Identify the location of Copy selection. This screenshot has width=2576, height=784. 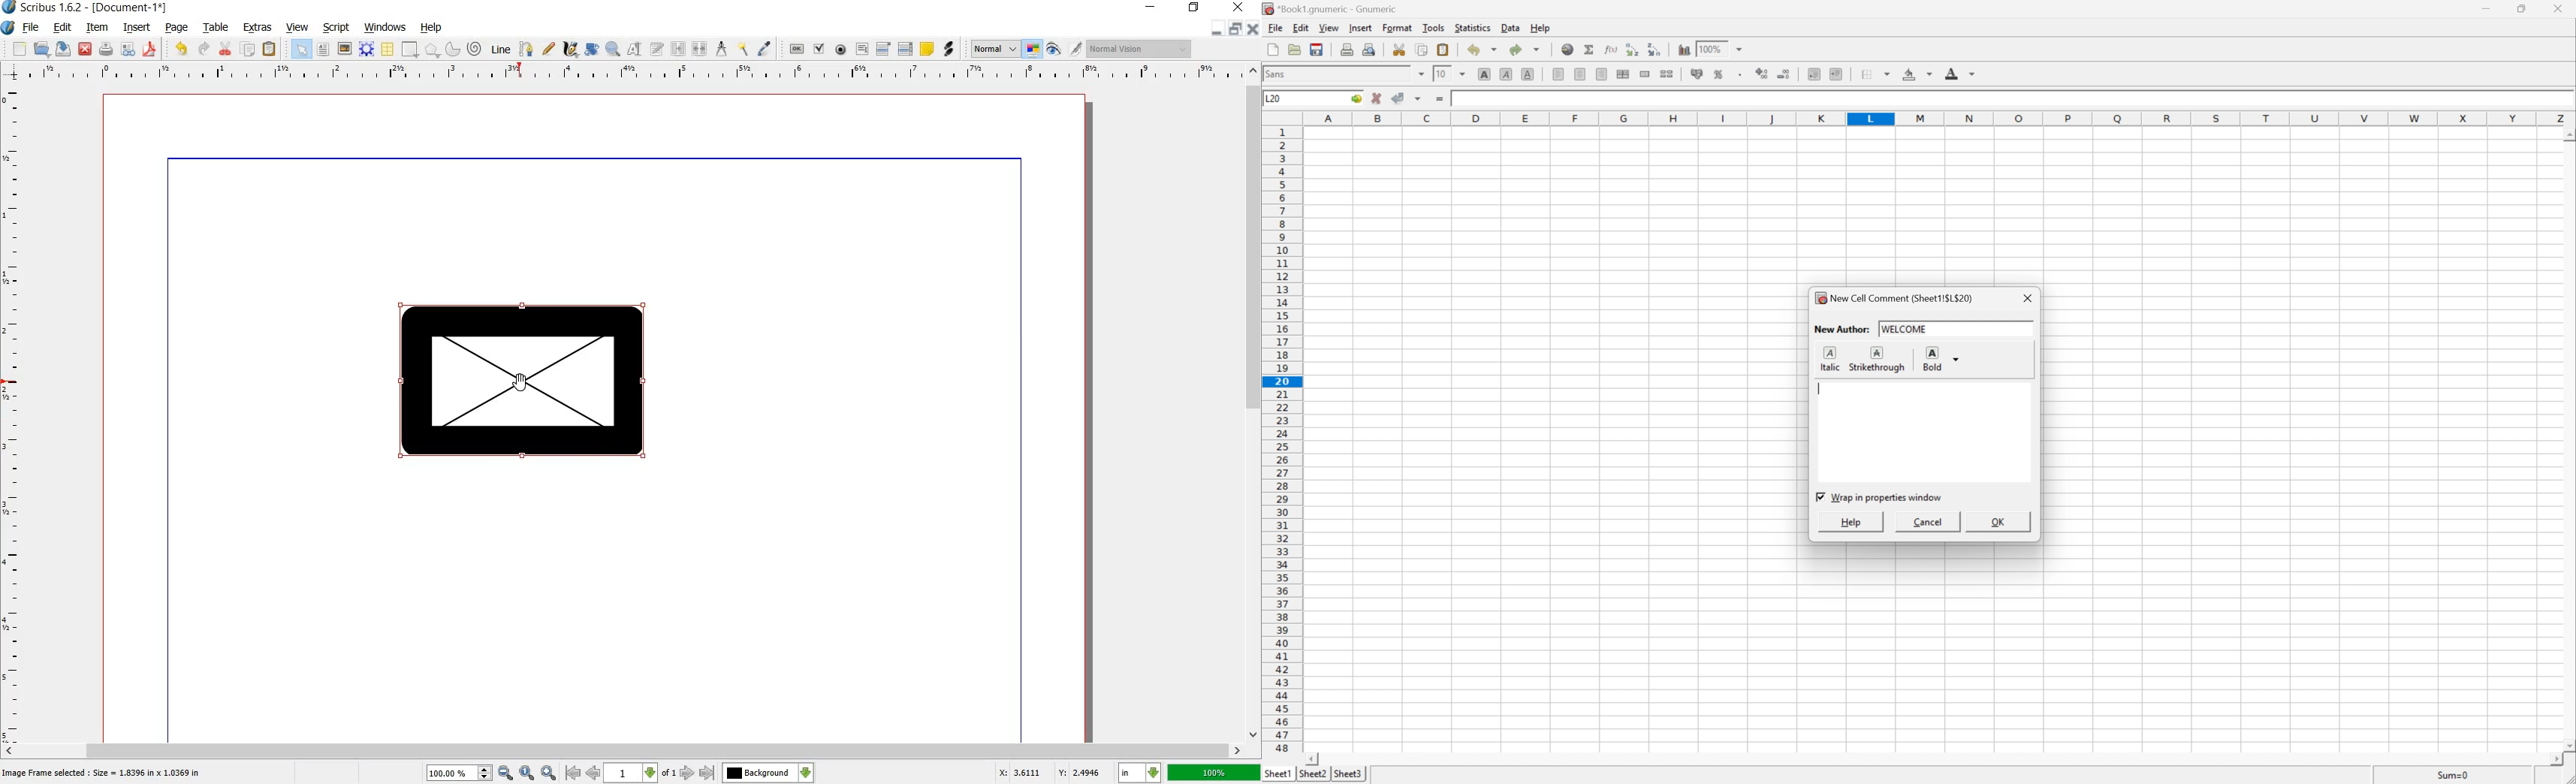
(1422, 50).